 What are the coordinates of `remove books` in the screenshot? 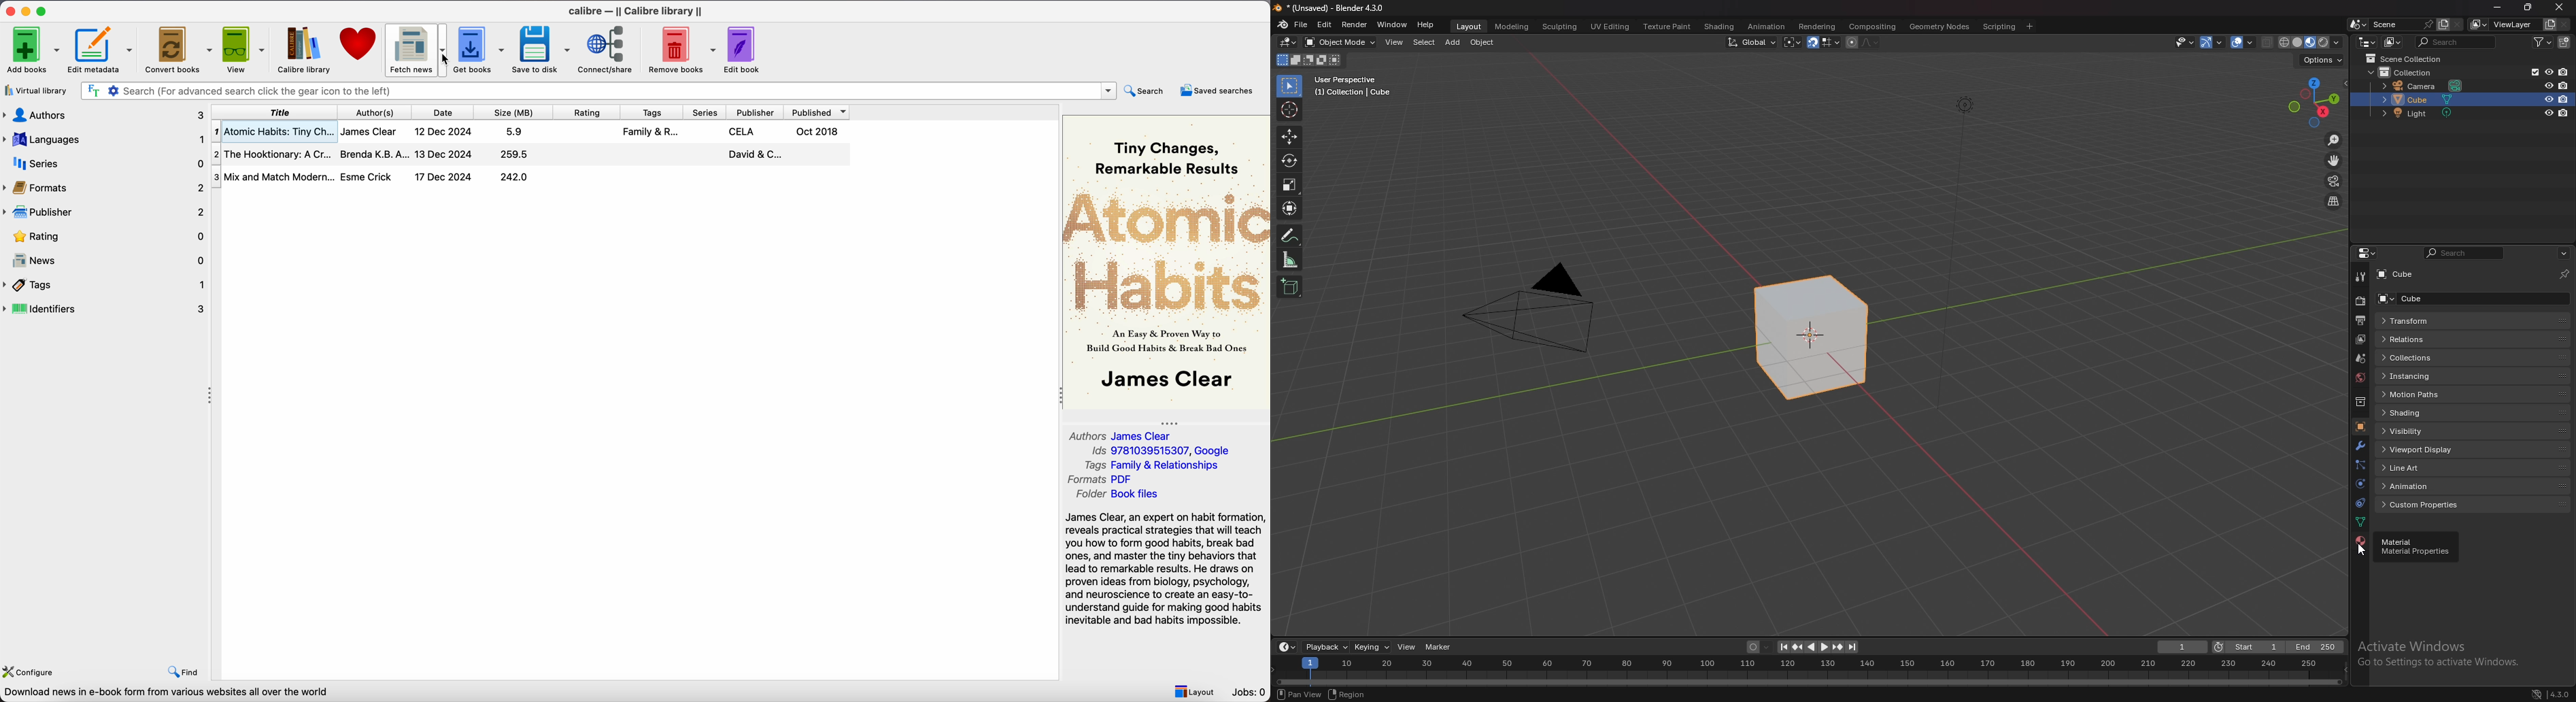 It's located at (681, 49).